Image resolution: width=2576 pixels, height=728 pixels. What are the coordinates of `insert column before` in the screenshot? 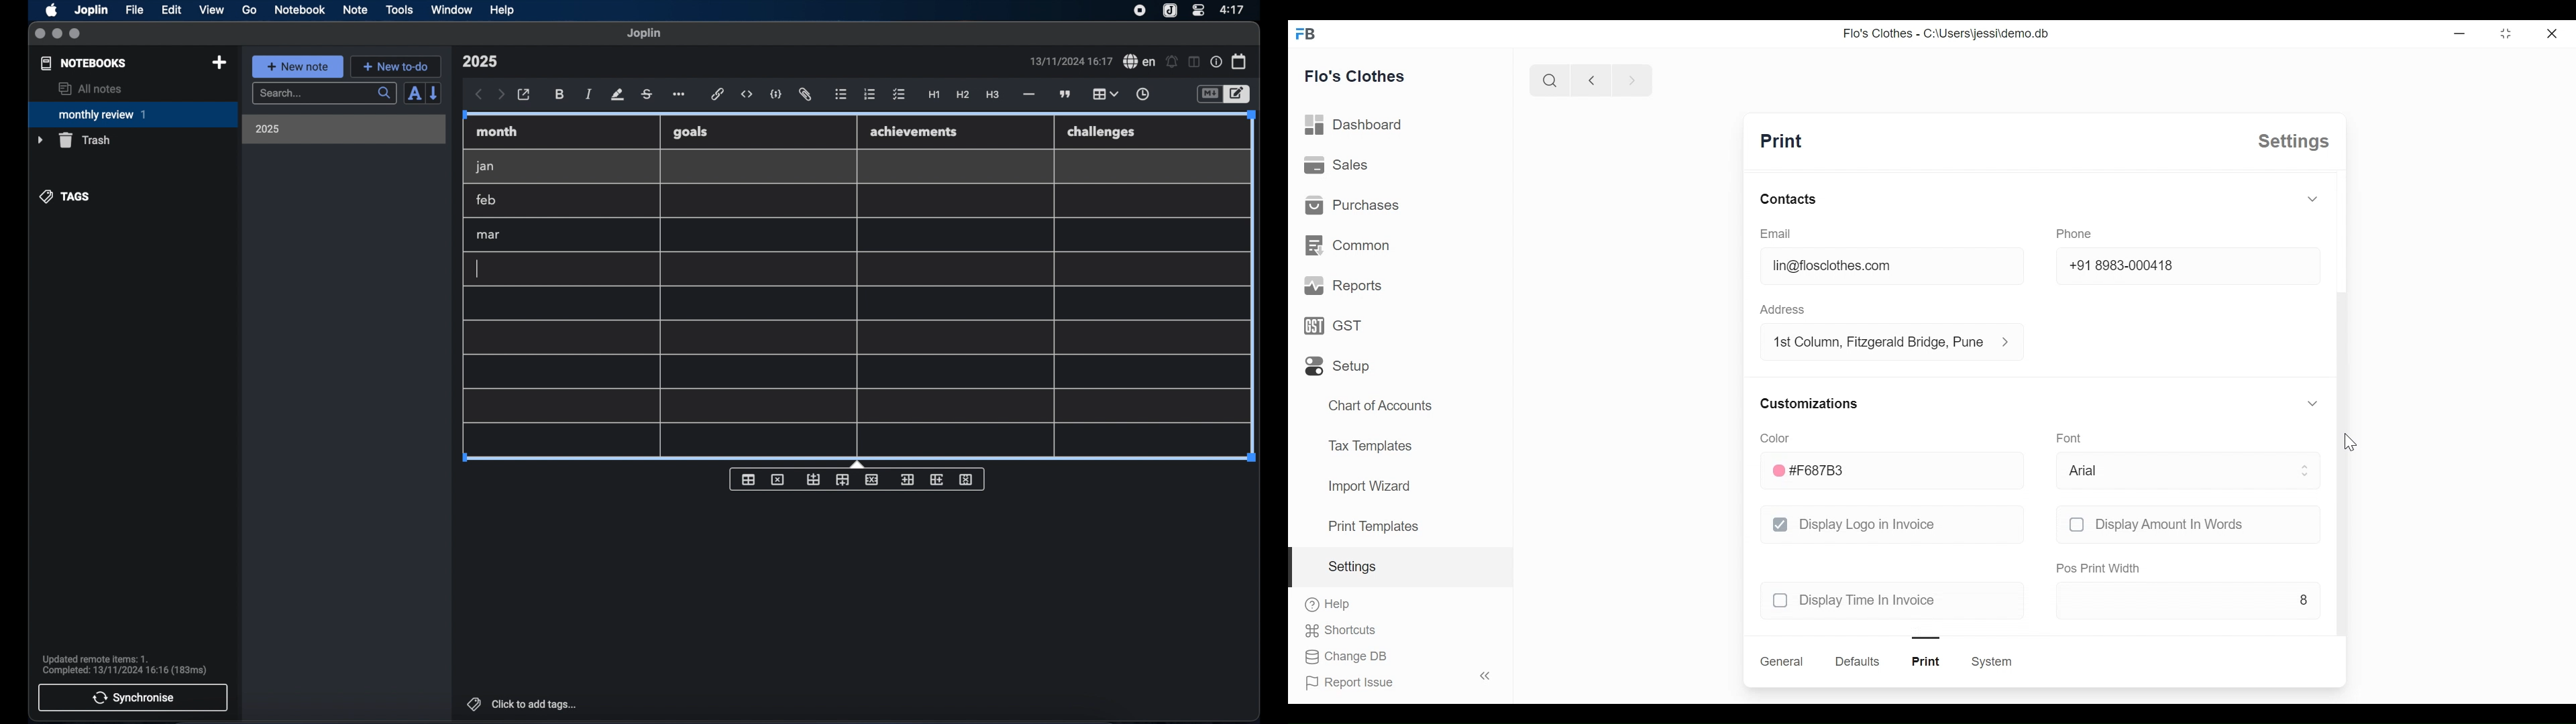 It's located at (907, 480).